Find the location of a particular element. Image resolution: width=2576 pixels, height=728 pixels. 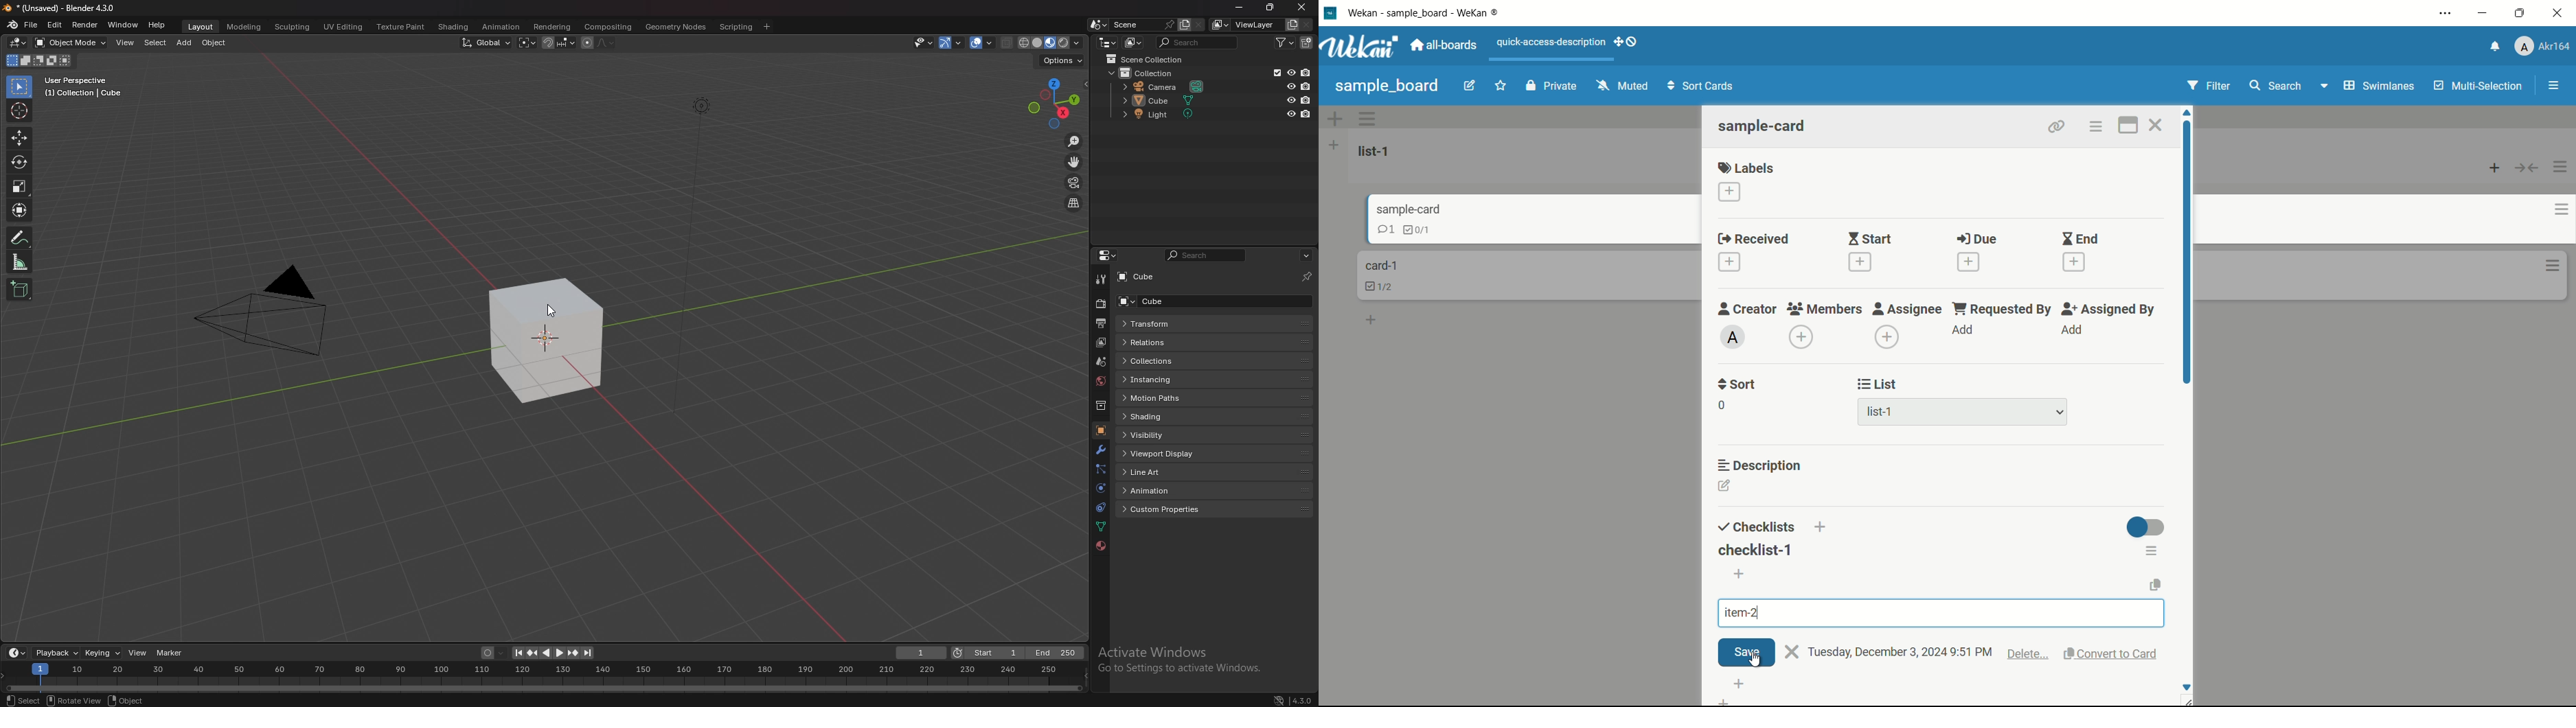

seek is located at coordinates (543, 676).